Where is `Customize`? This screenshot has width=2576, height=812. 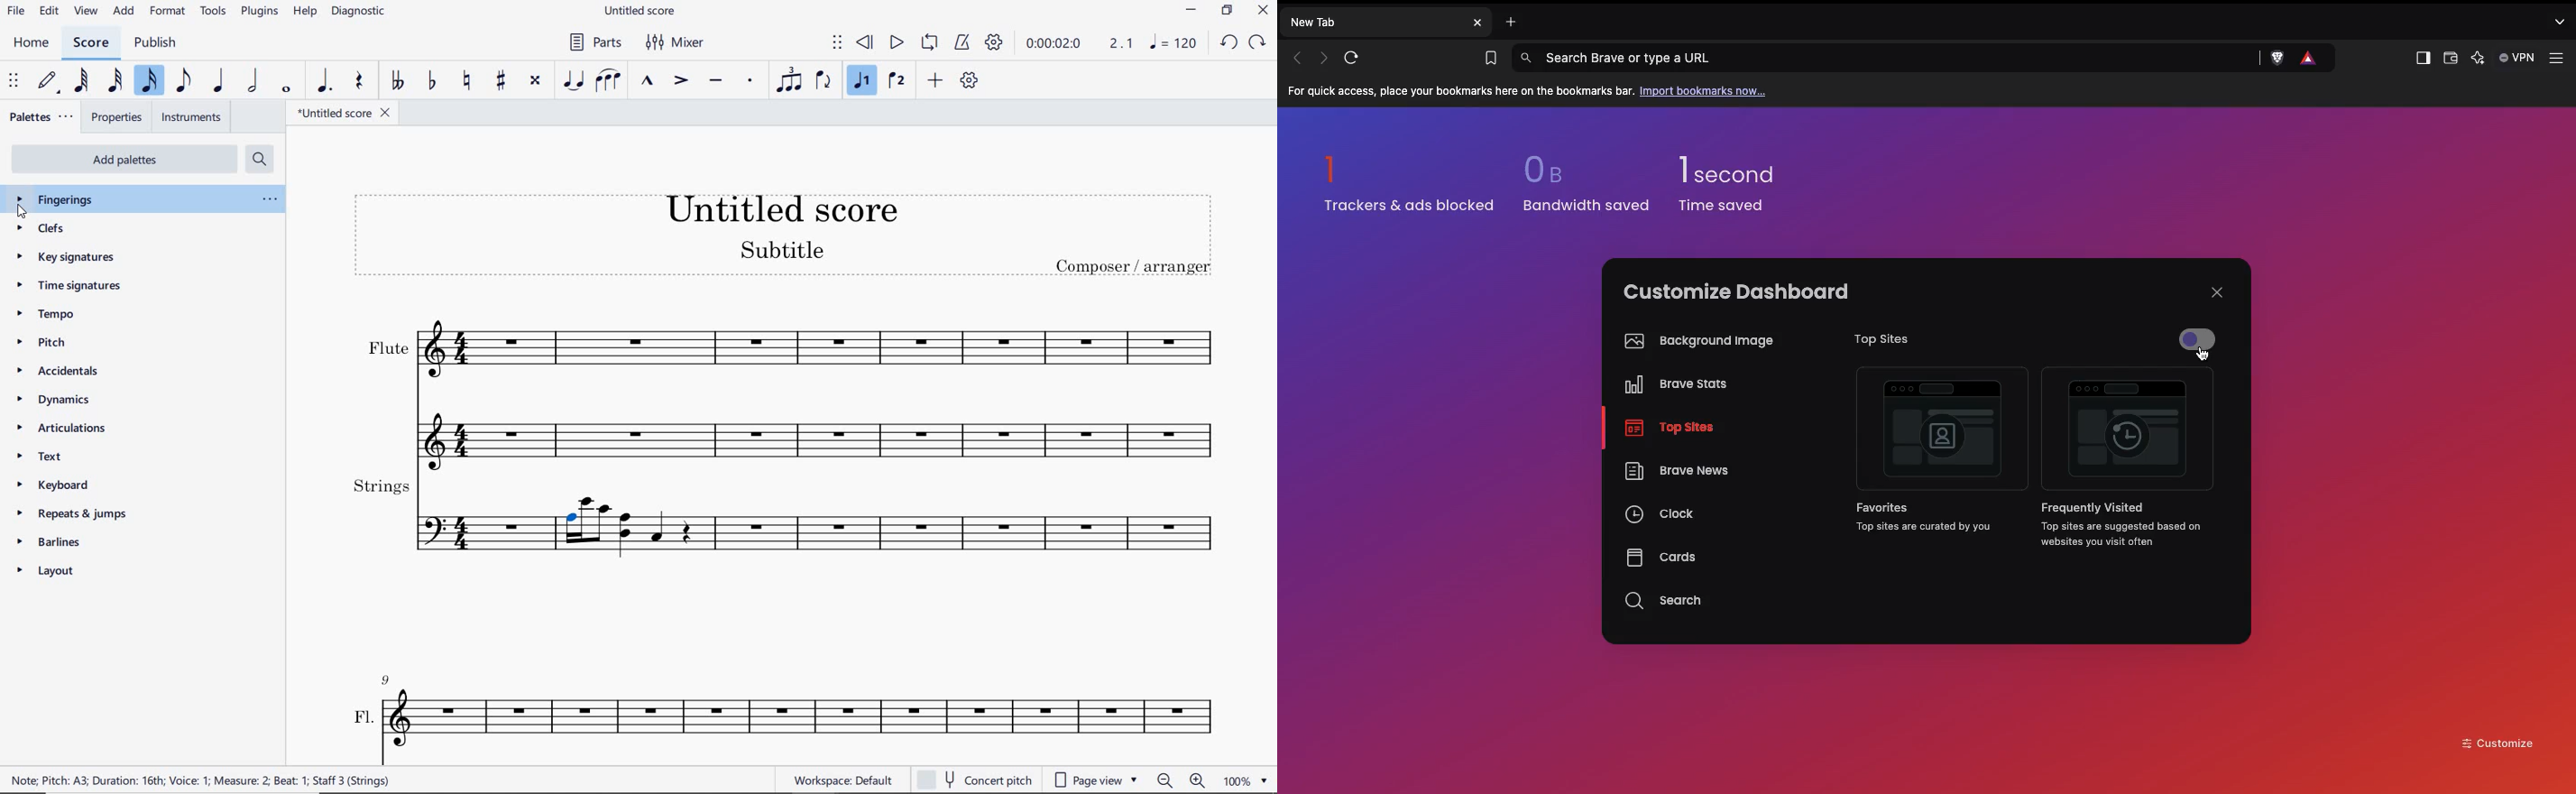 Customize is located at coordinates (2498, 742).